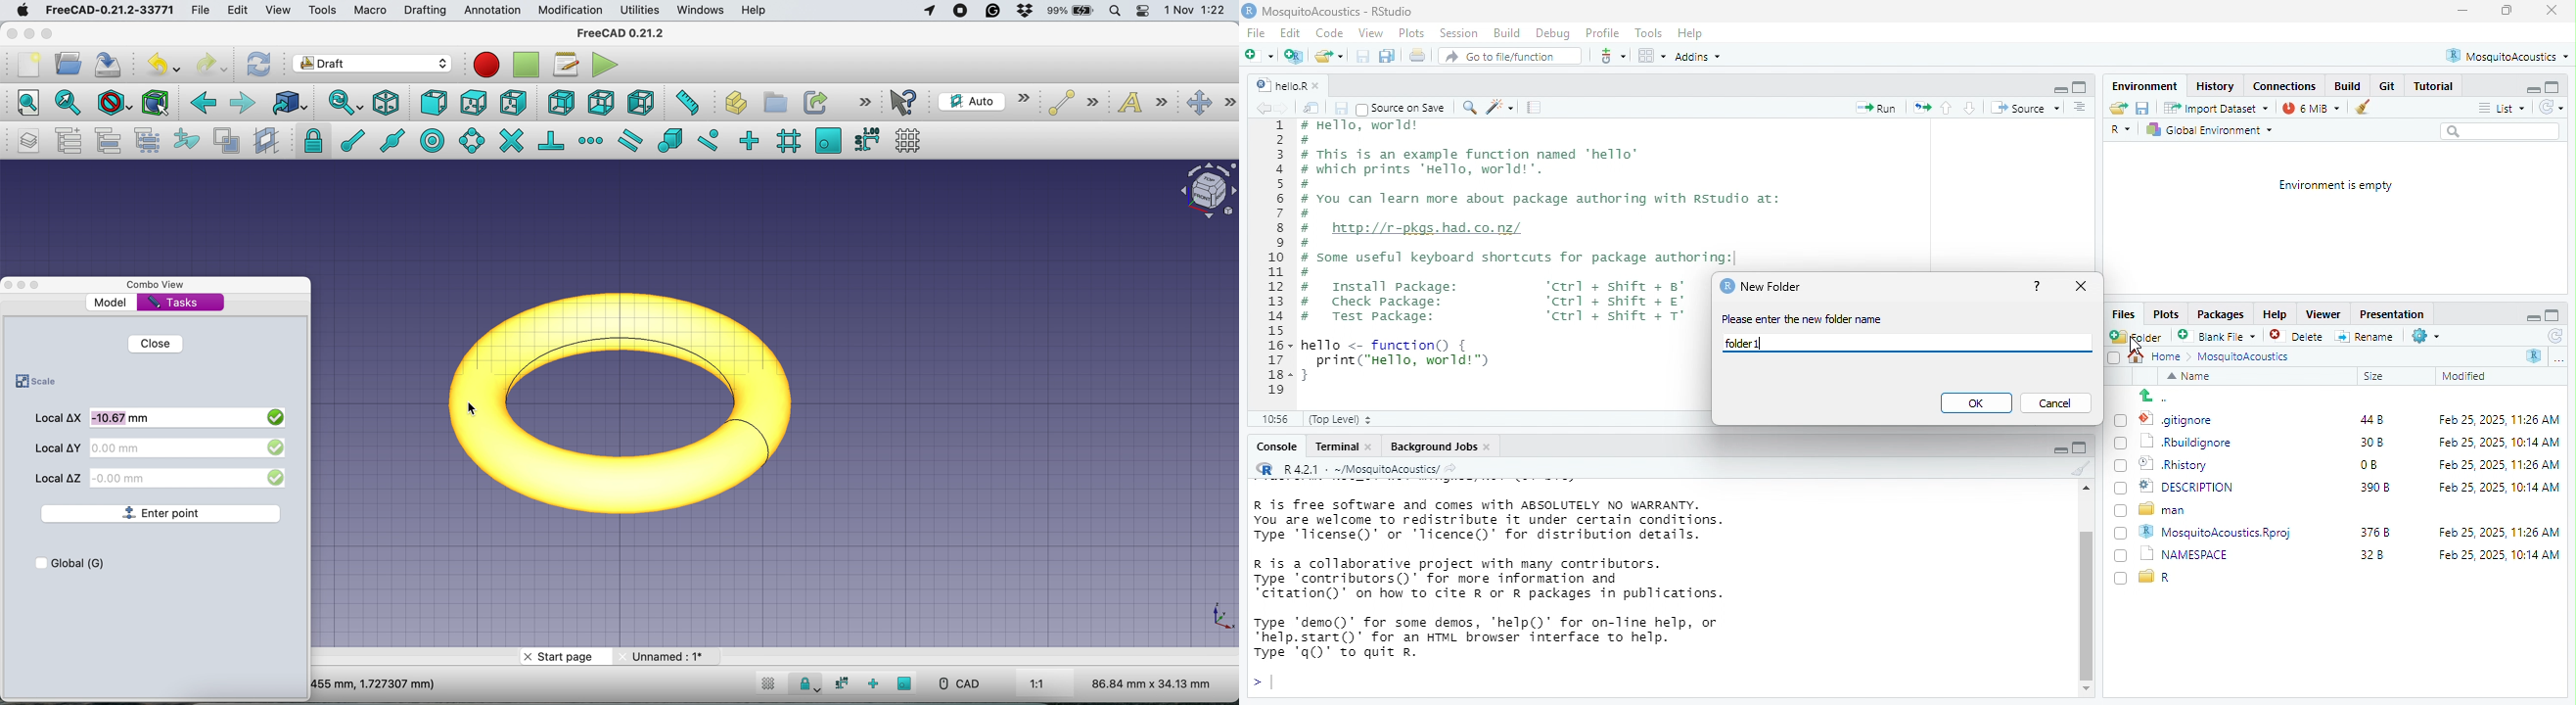  Describe the element at coordinates (2110, 357) in the screenshot. I see `checkbox` at that location.